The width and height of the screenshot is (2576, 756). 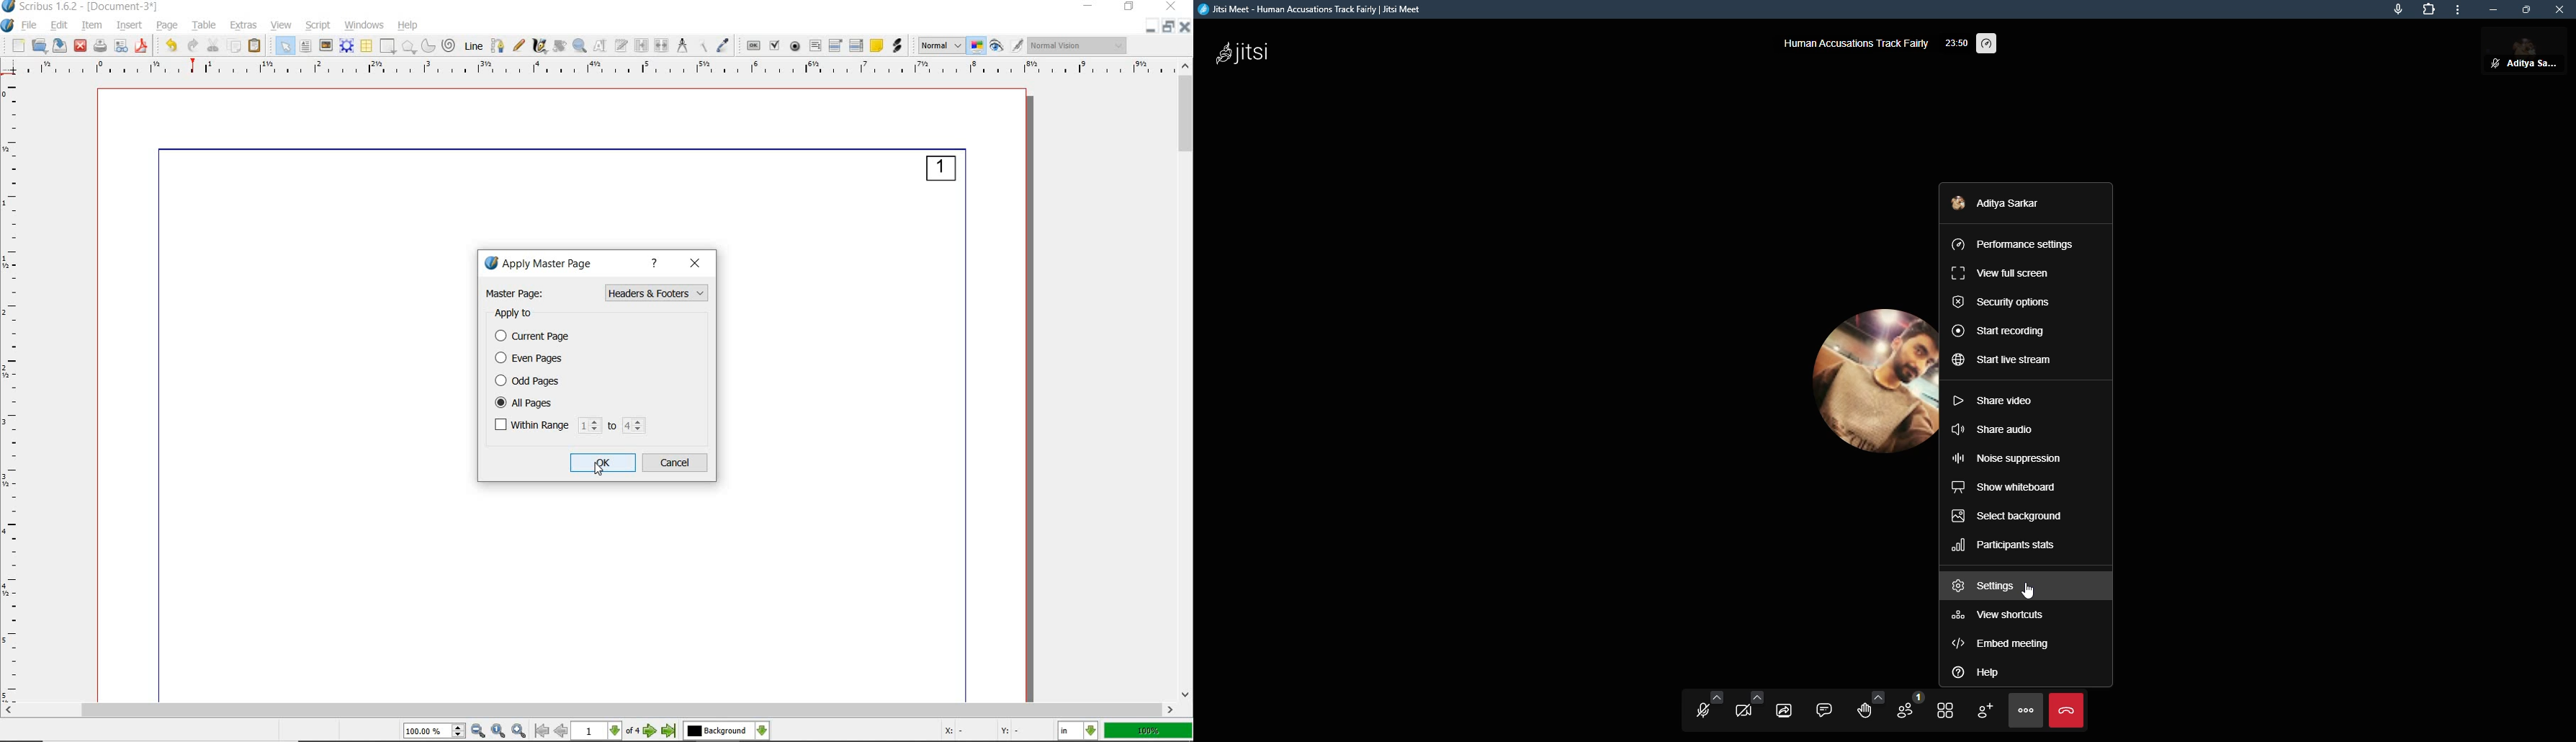 What do you see at coordinates (981, 732) in the screenshot?
I see `X: - Y: -` at bounding box center [981, 732].